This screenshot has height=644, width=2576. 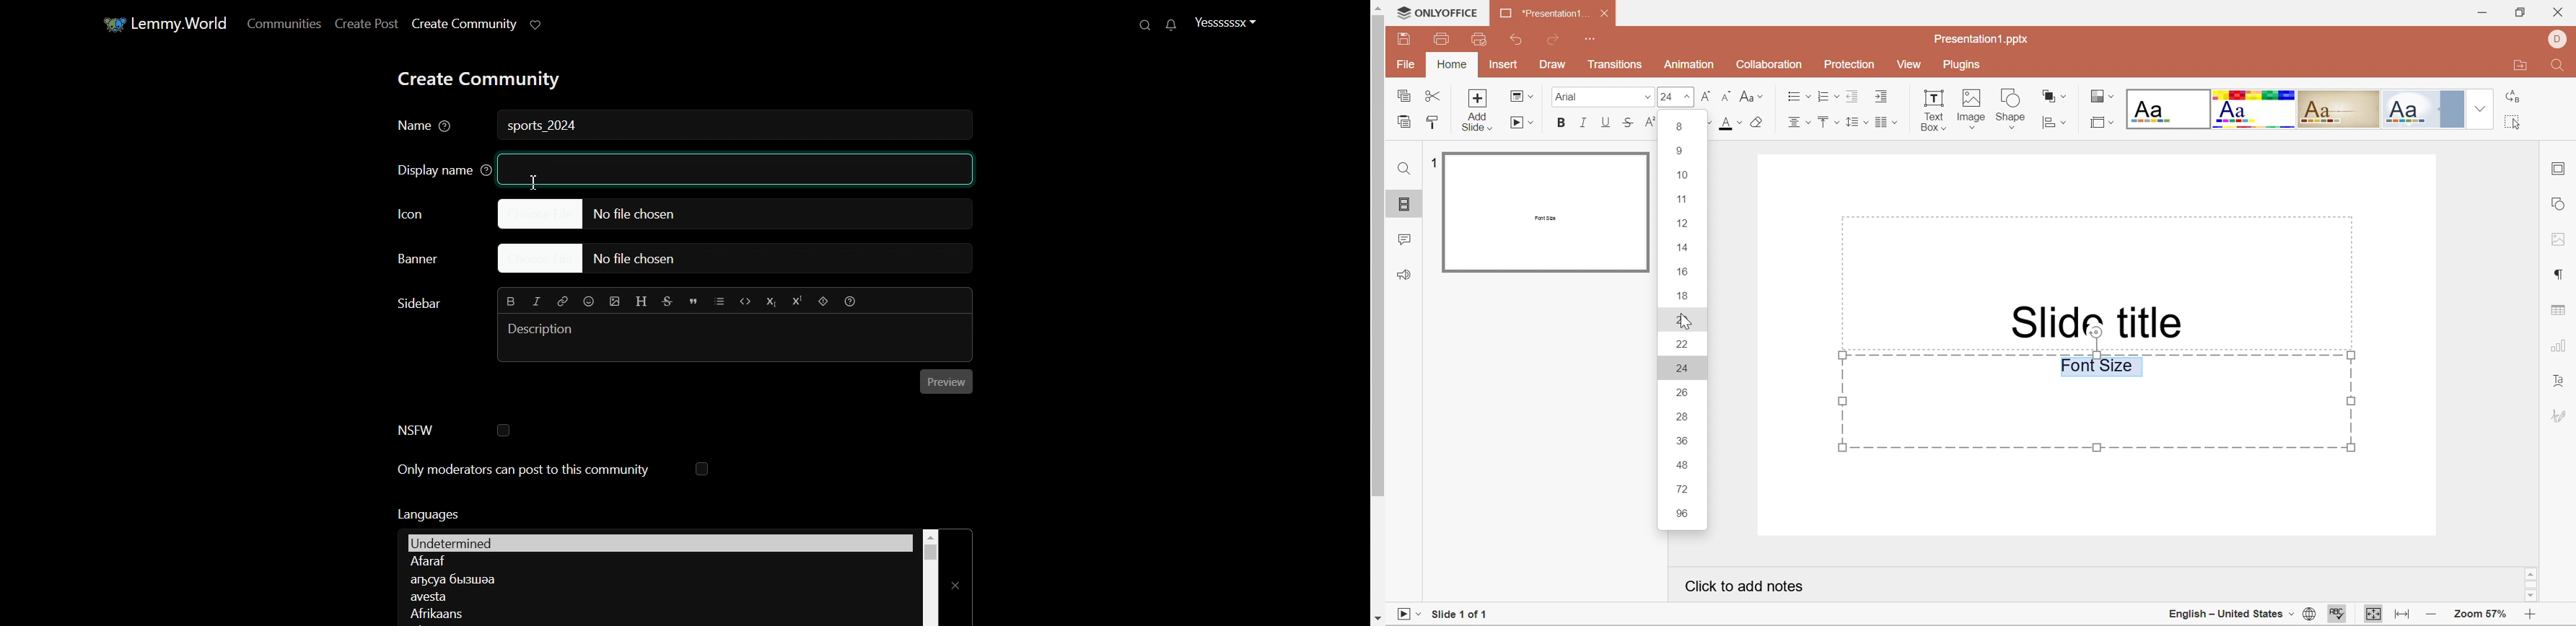 What do you see at coordinates (1751, 97) in the screenshot?
I see `Change case` at bounding box center [1751, 97].